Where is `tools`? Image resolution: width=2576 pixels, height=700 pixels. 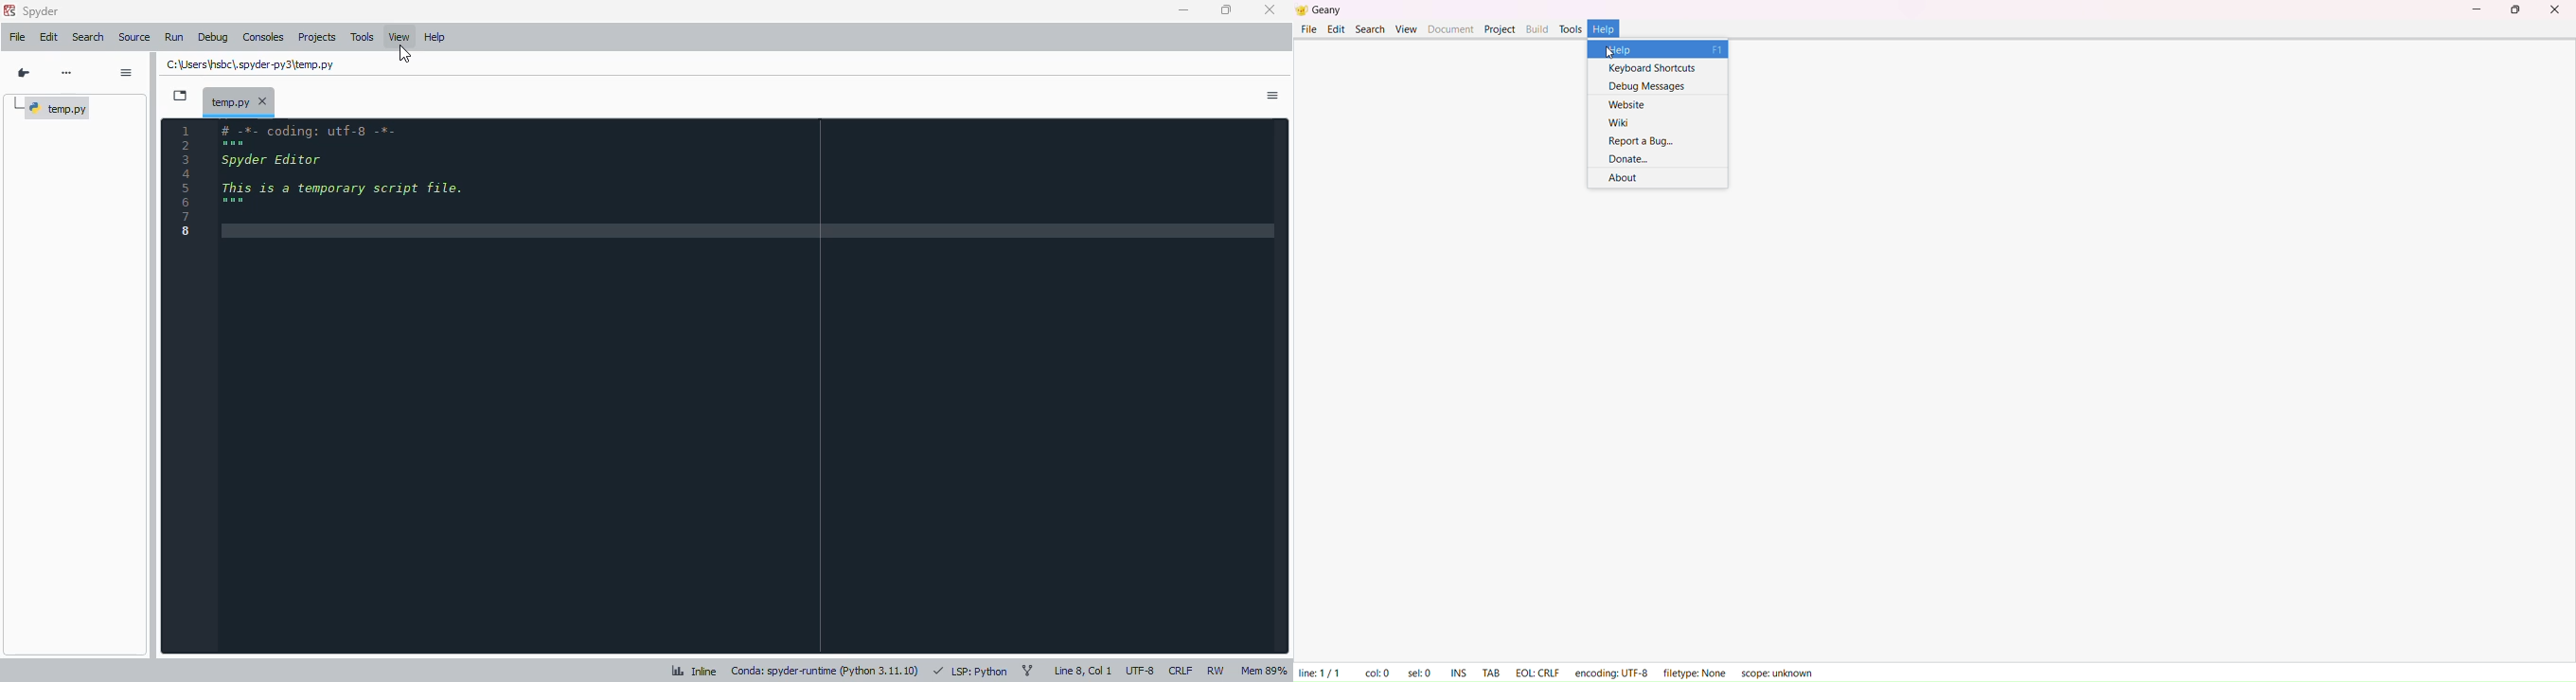 tools is located at coordinates (363, 37).